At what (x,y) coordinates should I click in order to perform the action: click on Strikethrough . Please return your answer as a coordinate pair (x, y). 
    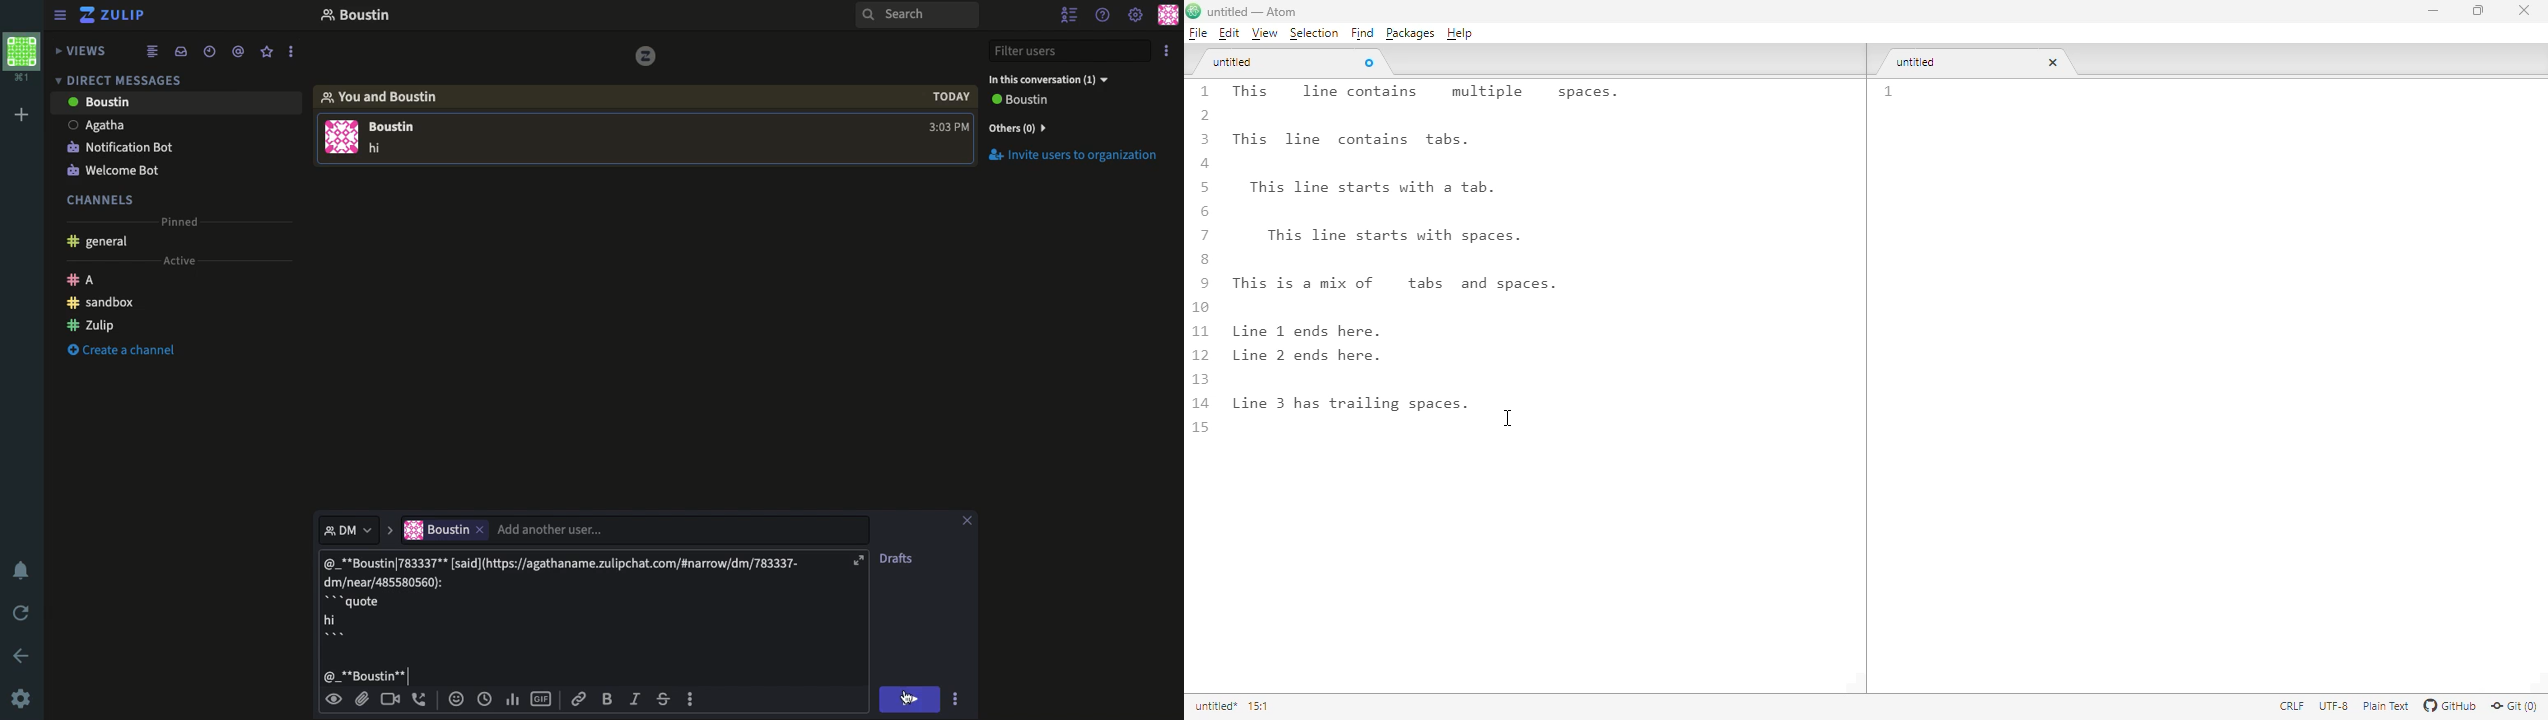
    Looking at the image, I should click on (666, 700).